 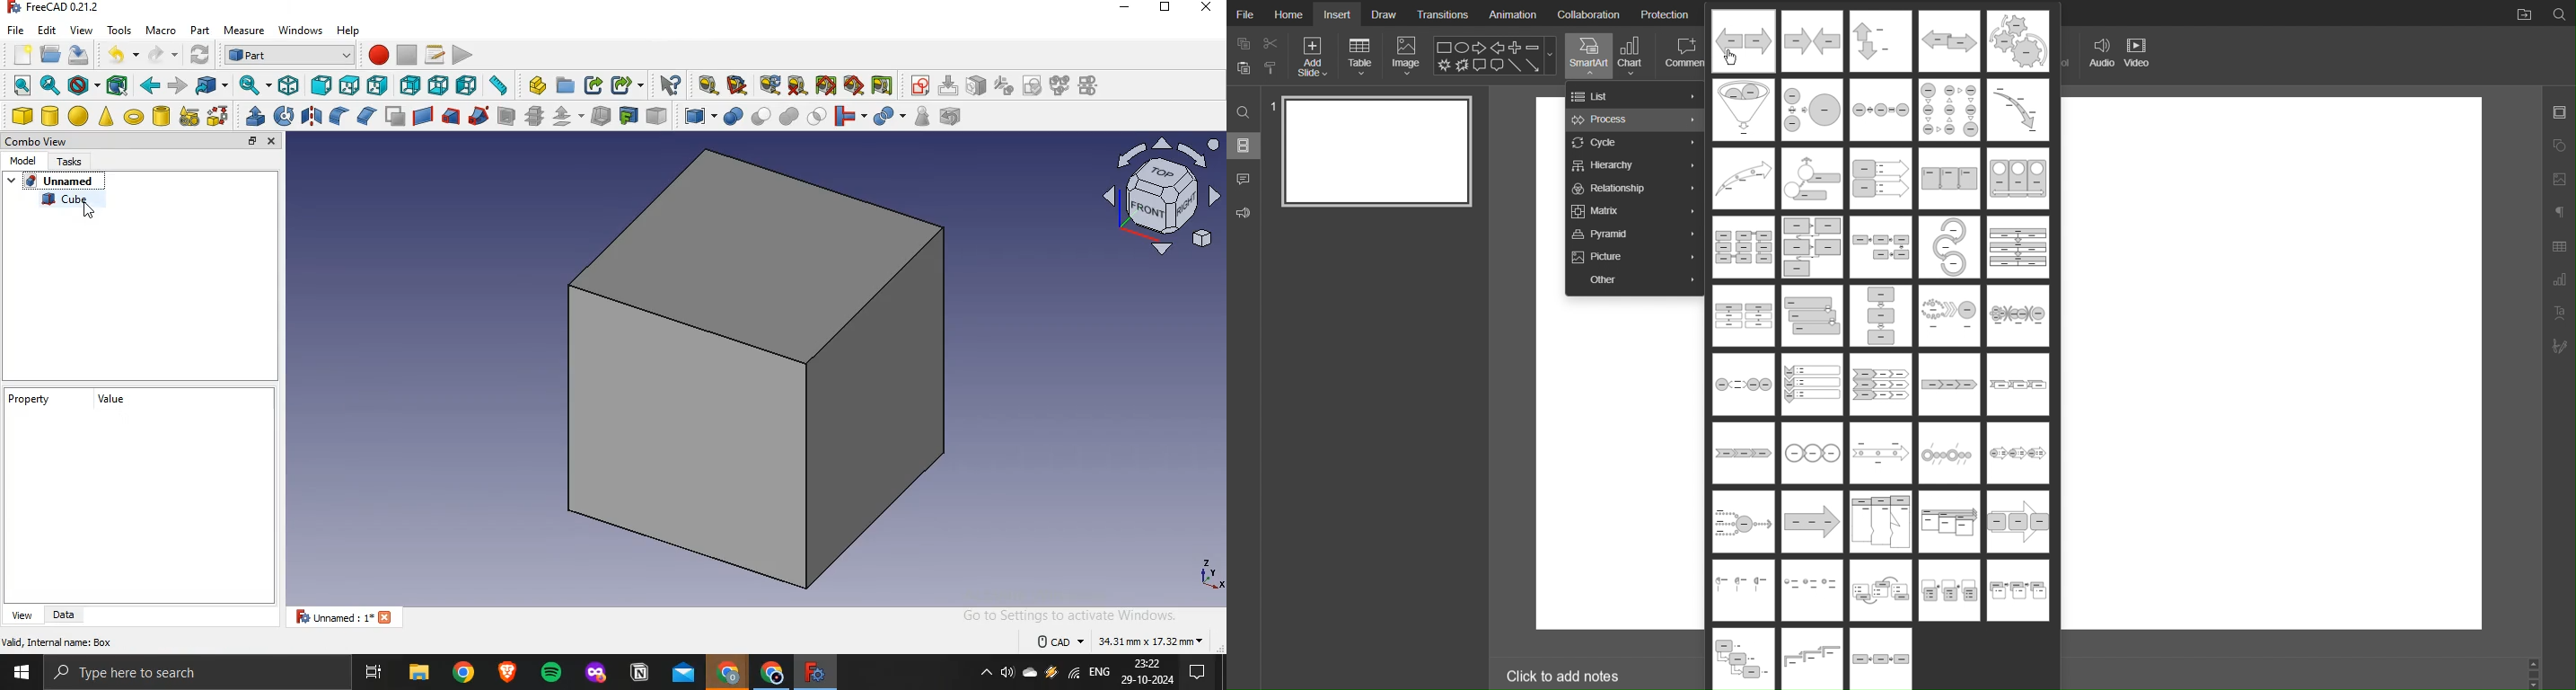 I want to click on cut, so click(x=761, y=114).